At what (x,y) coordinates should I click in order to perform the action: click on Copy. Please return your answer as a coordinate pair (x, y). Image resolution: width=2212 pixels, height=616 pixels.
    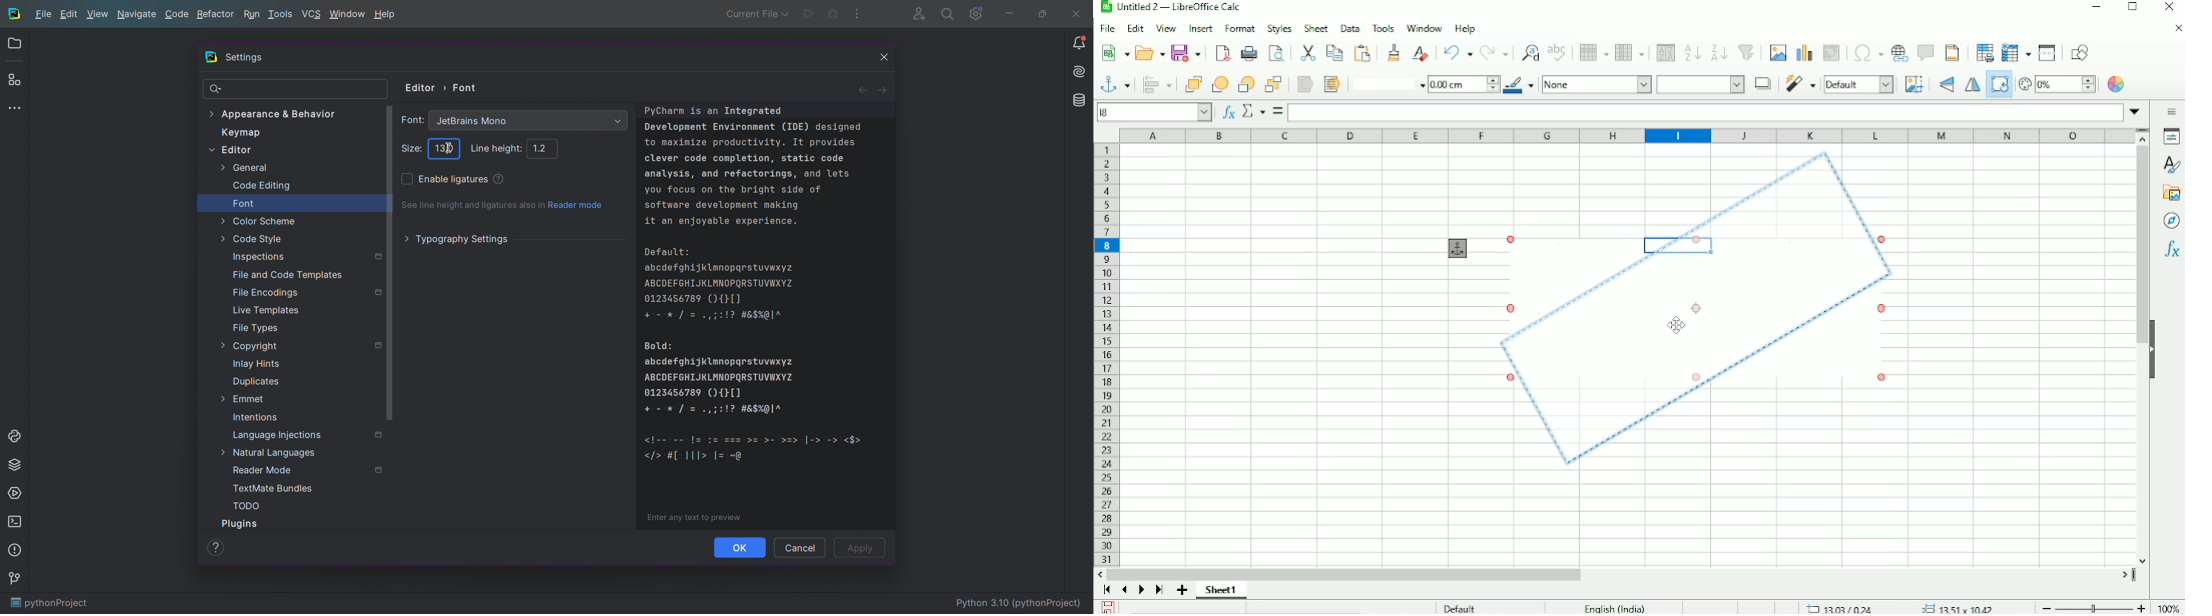
    Looking at the image, I should click on (1334, 52).